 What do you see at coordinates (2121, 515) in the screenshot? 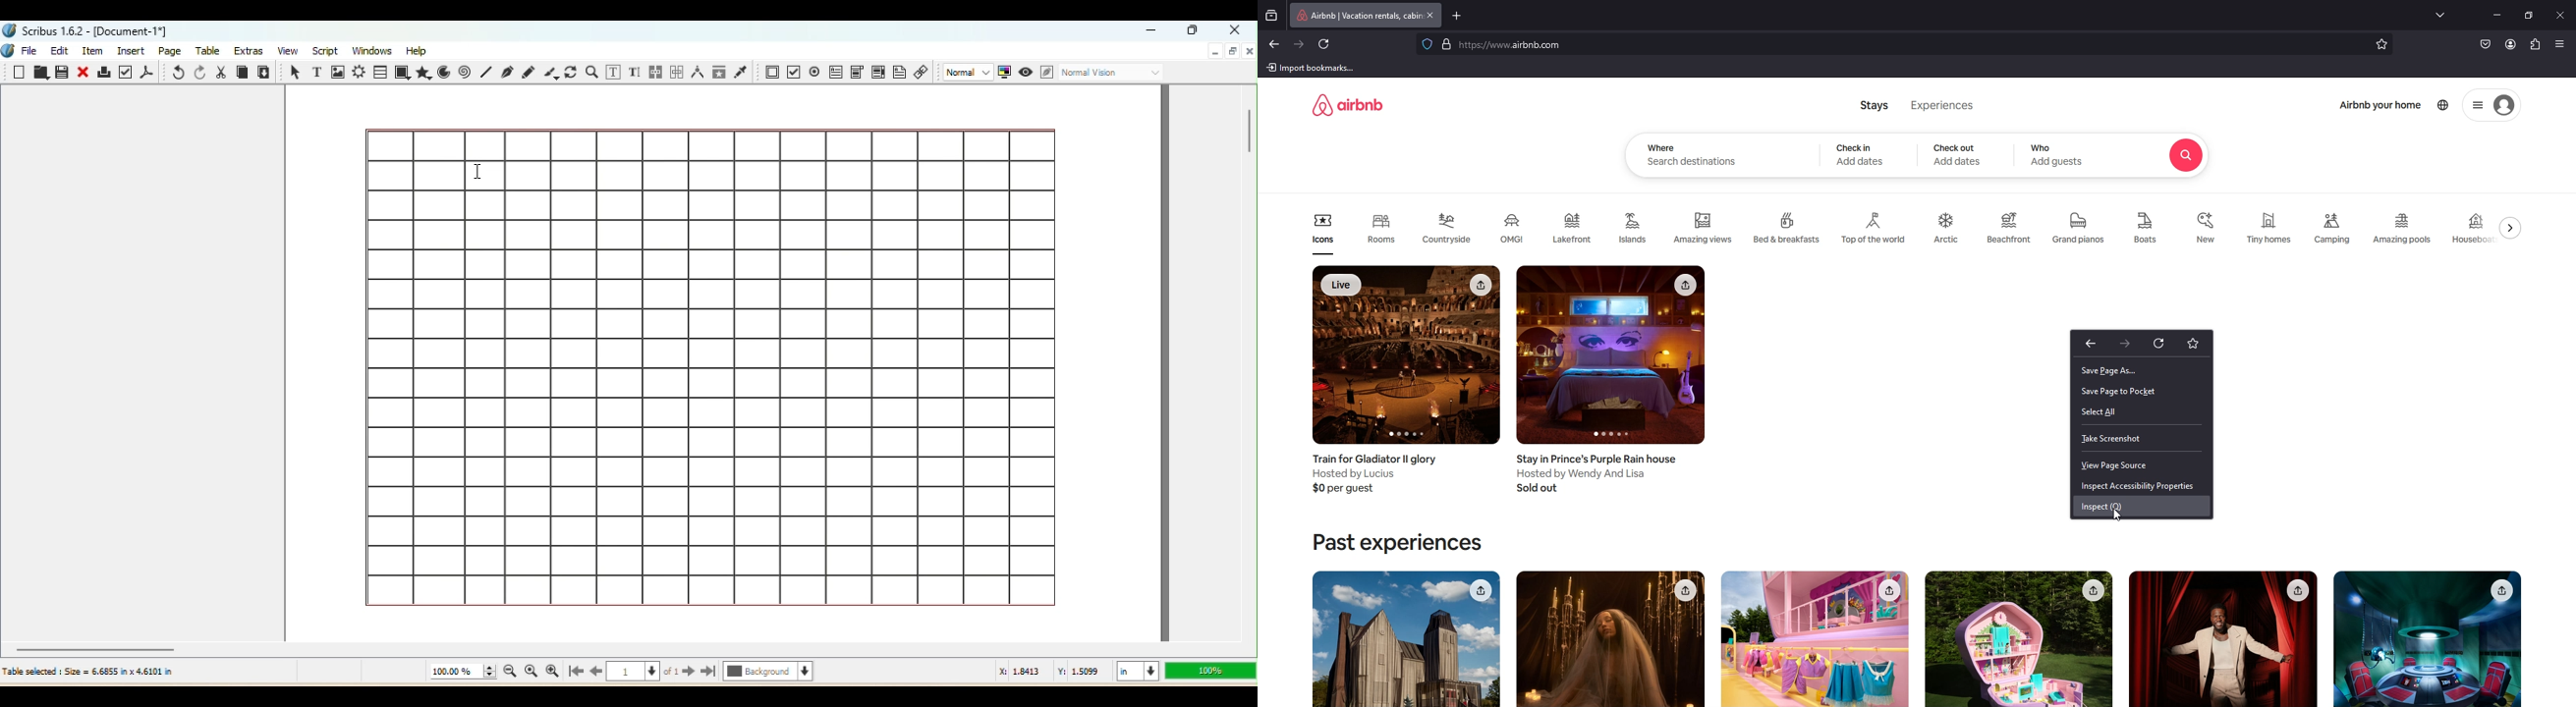
I see `cursor` at bounding box center [2121, 515].